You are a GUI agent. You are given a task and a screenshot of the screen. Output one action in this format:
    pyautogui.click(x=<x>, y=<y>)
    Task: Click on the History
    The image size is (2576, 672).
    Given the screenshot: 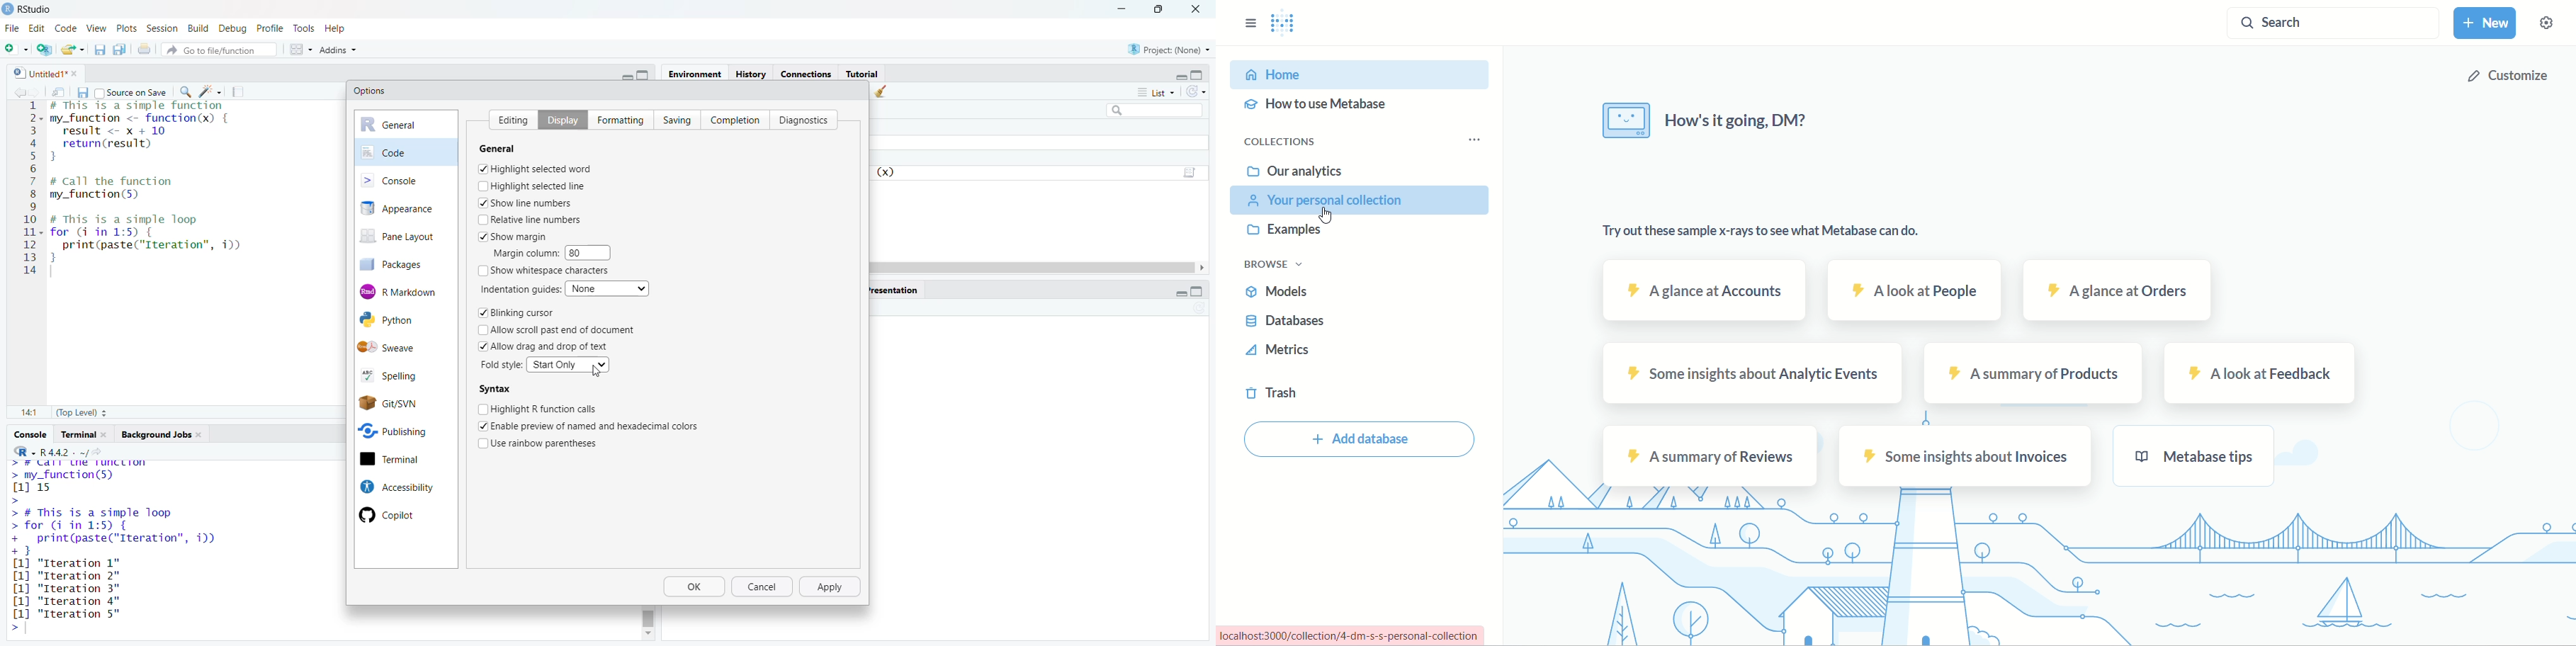 What is the action you would take?
    pyautogui.click(x=751, y=73)
    